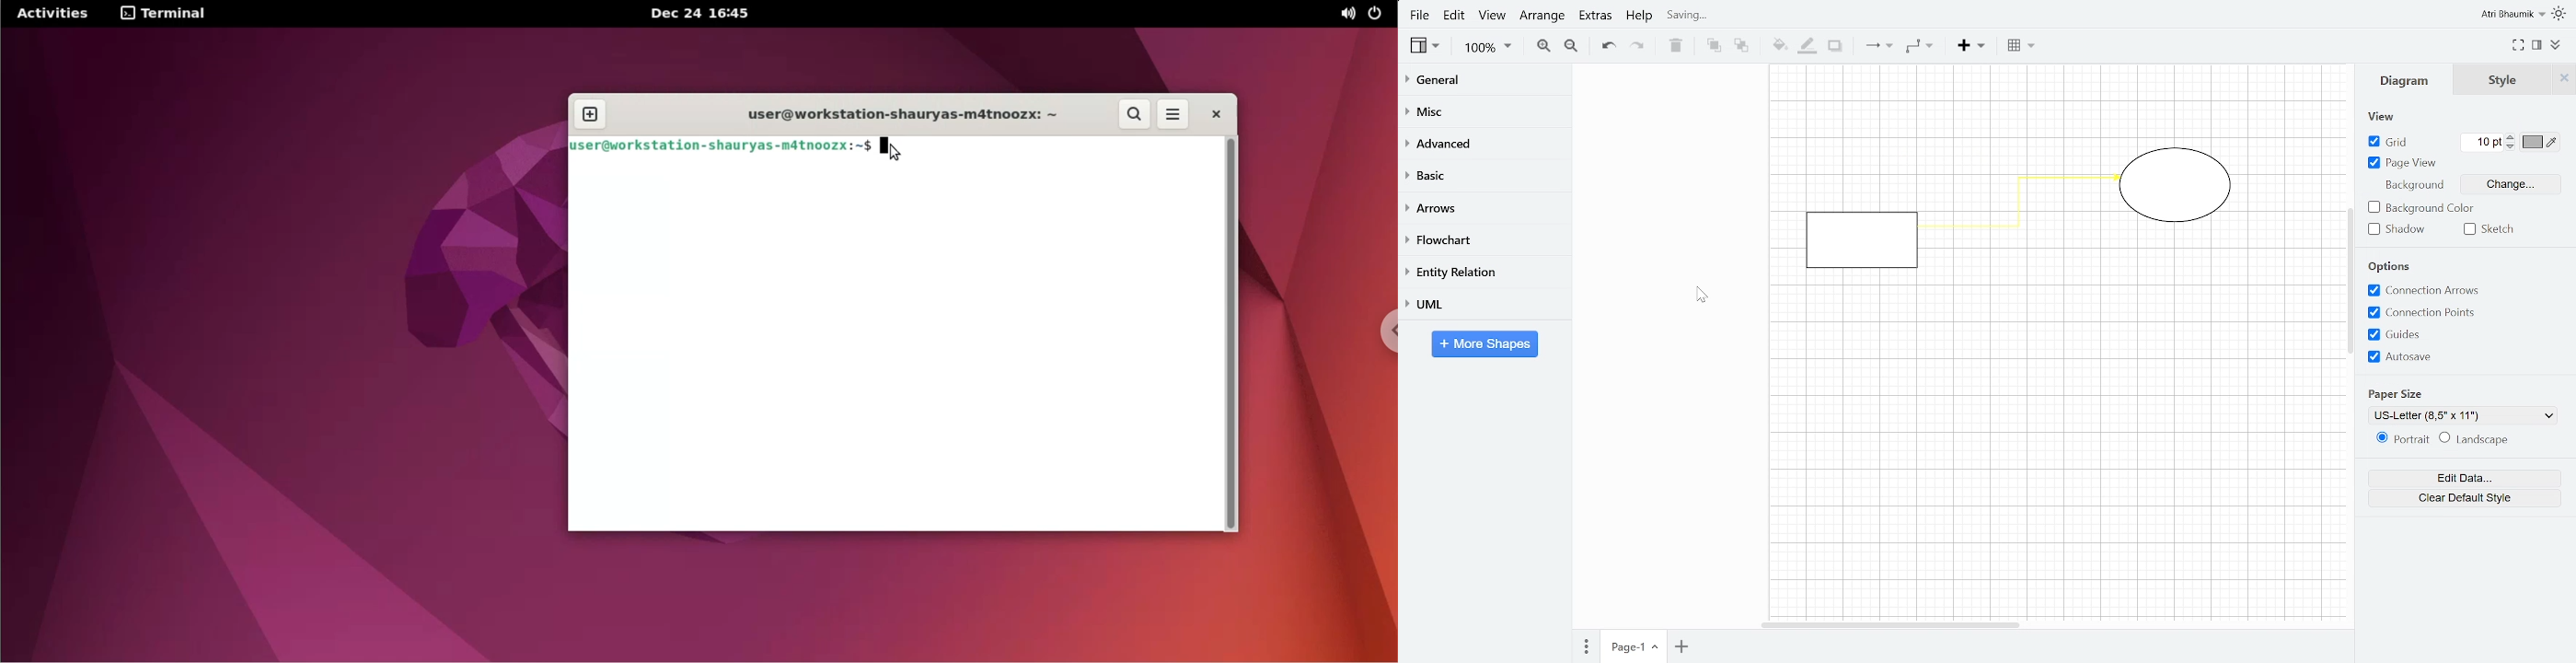 The width and height of the screenshot is (2576, 672). I want to click on Shadow, so click(1834, 46).